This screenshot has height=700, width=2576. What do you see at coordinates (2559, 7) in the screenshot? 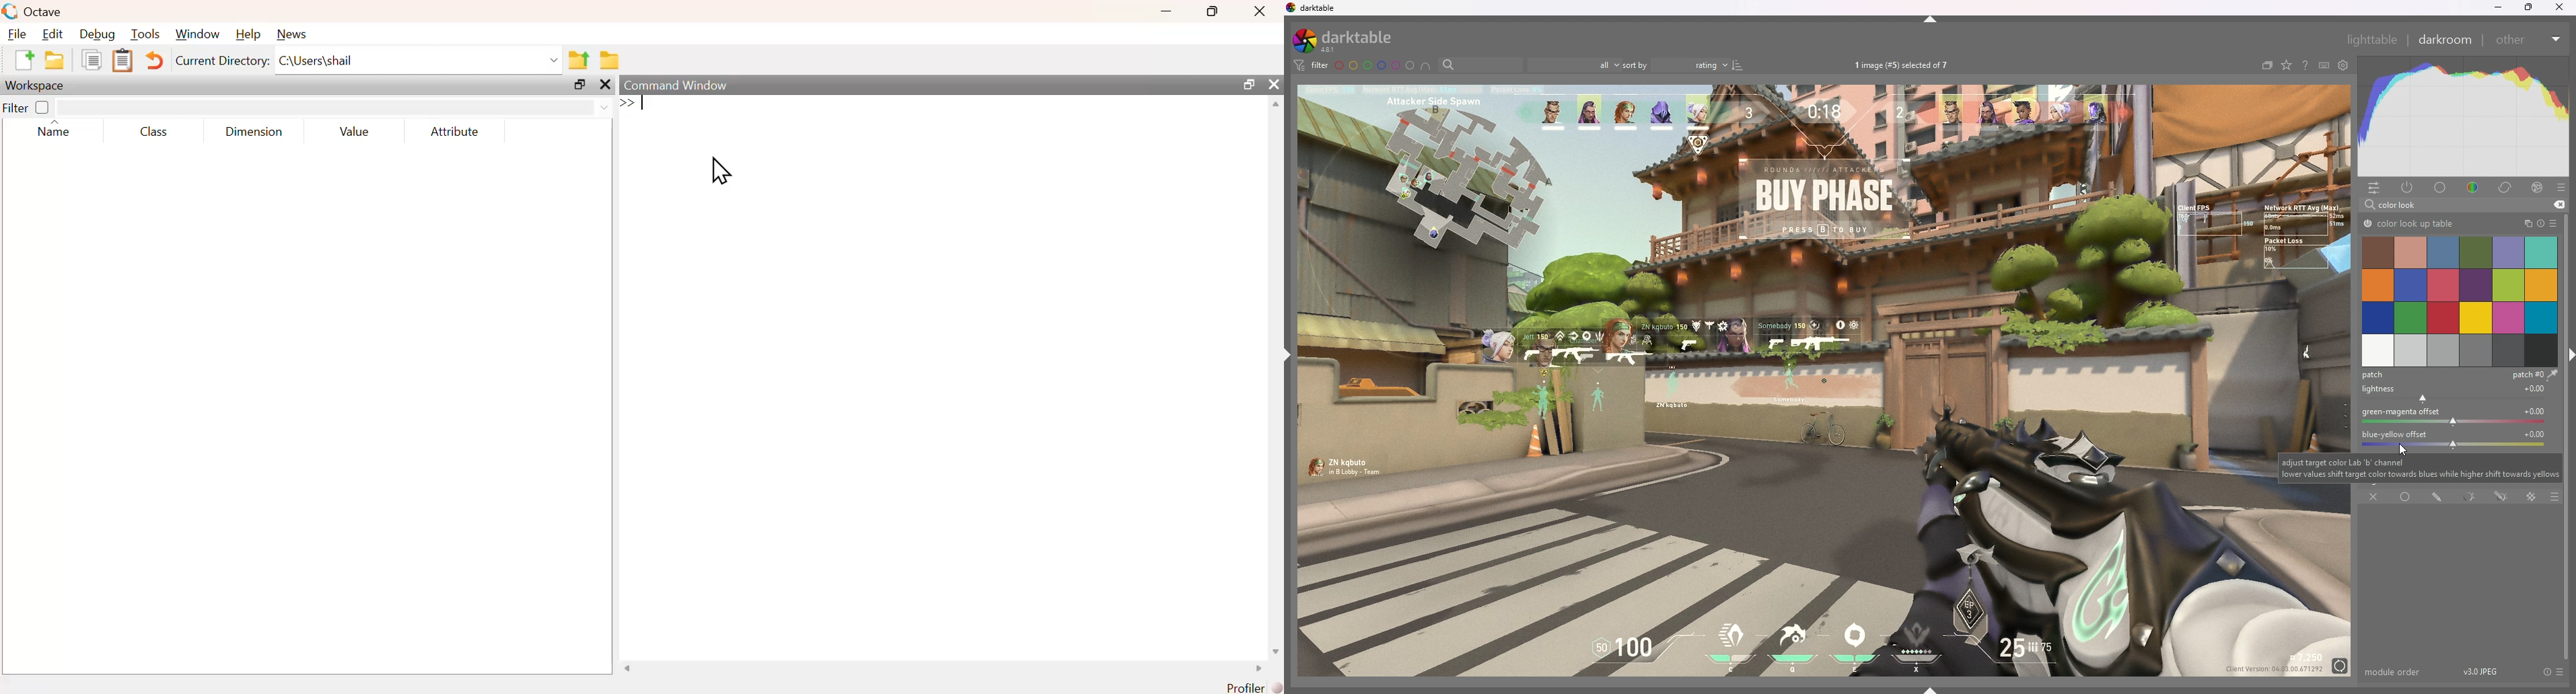
I see `close` at bounding box center [2559, 7].